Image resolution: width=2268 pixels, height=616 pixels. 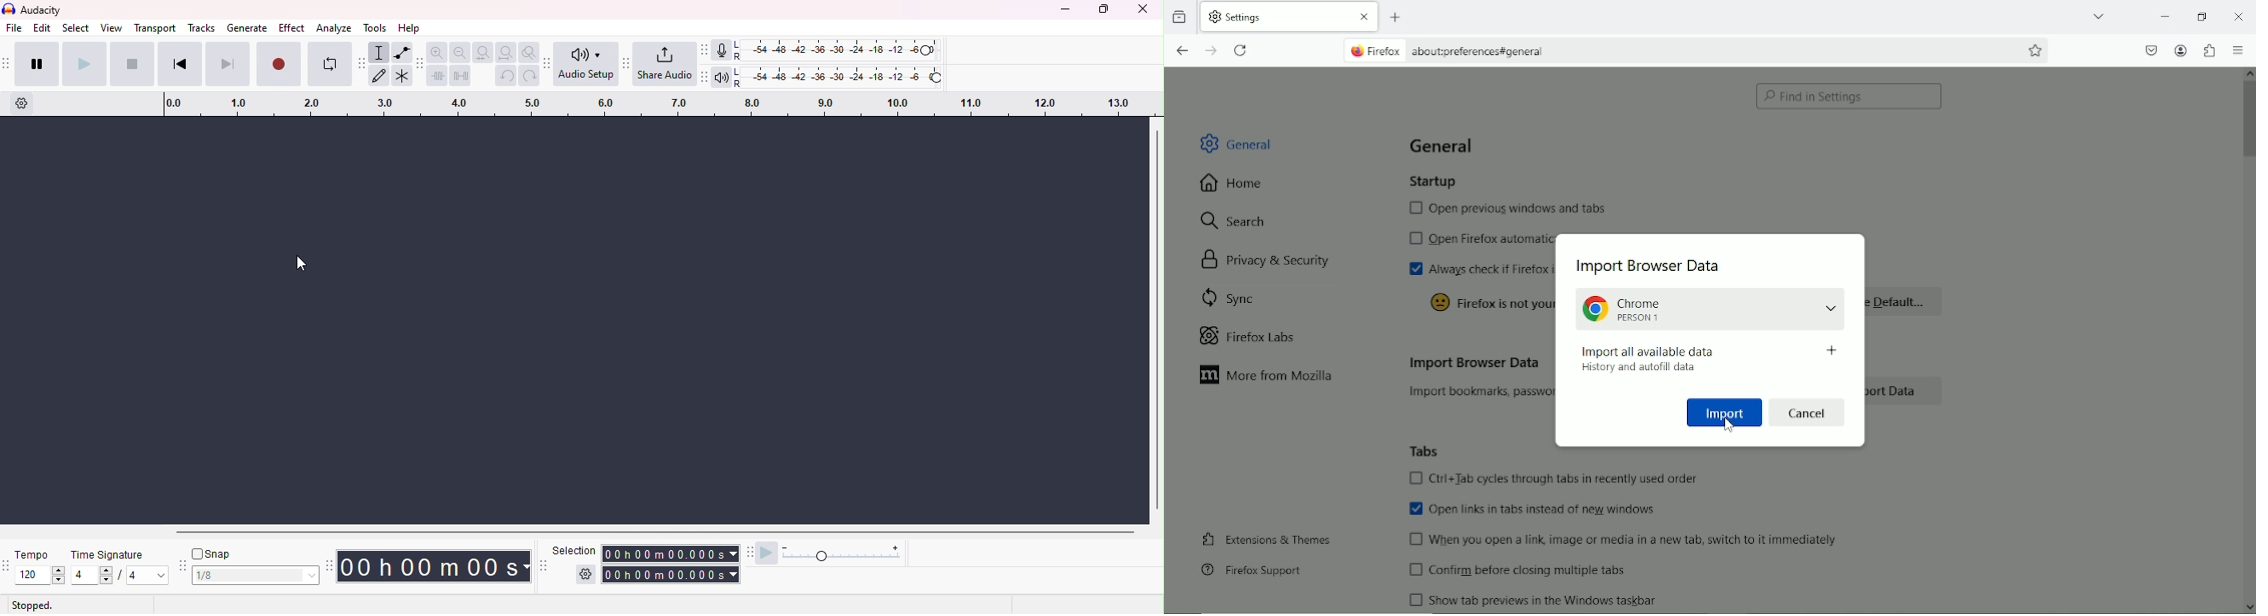 What do you see at coordinates (724, 76) in the screenshot?
I see `playback meter` at bounding box center [724, 76].